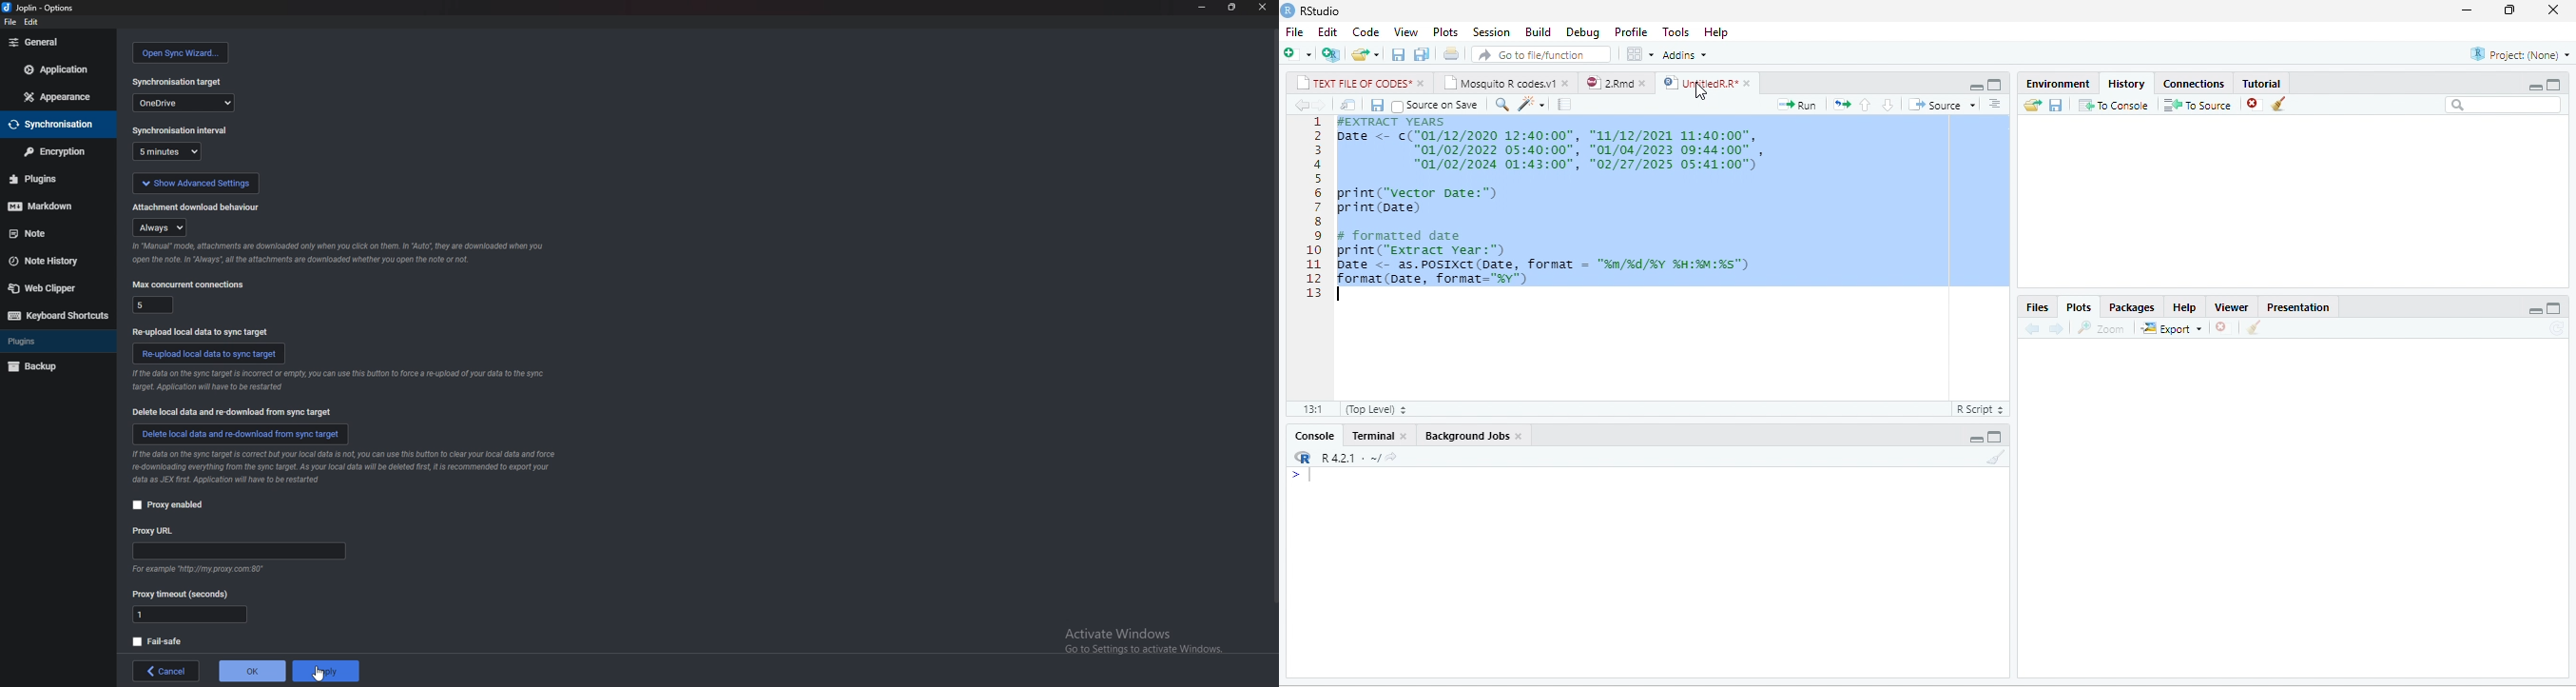 The image size is (2576, 700). Describe the element at coordinates (50, 205) in the screenshot. I see `markdown` at that location.